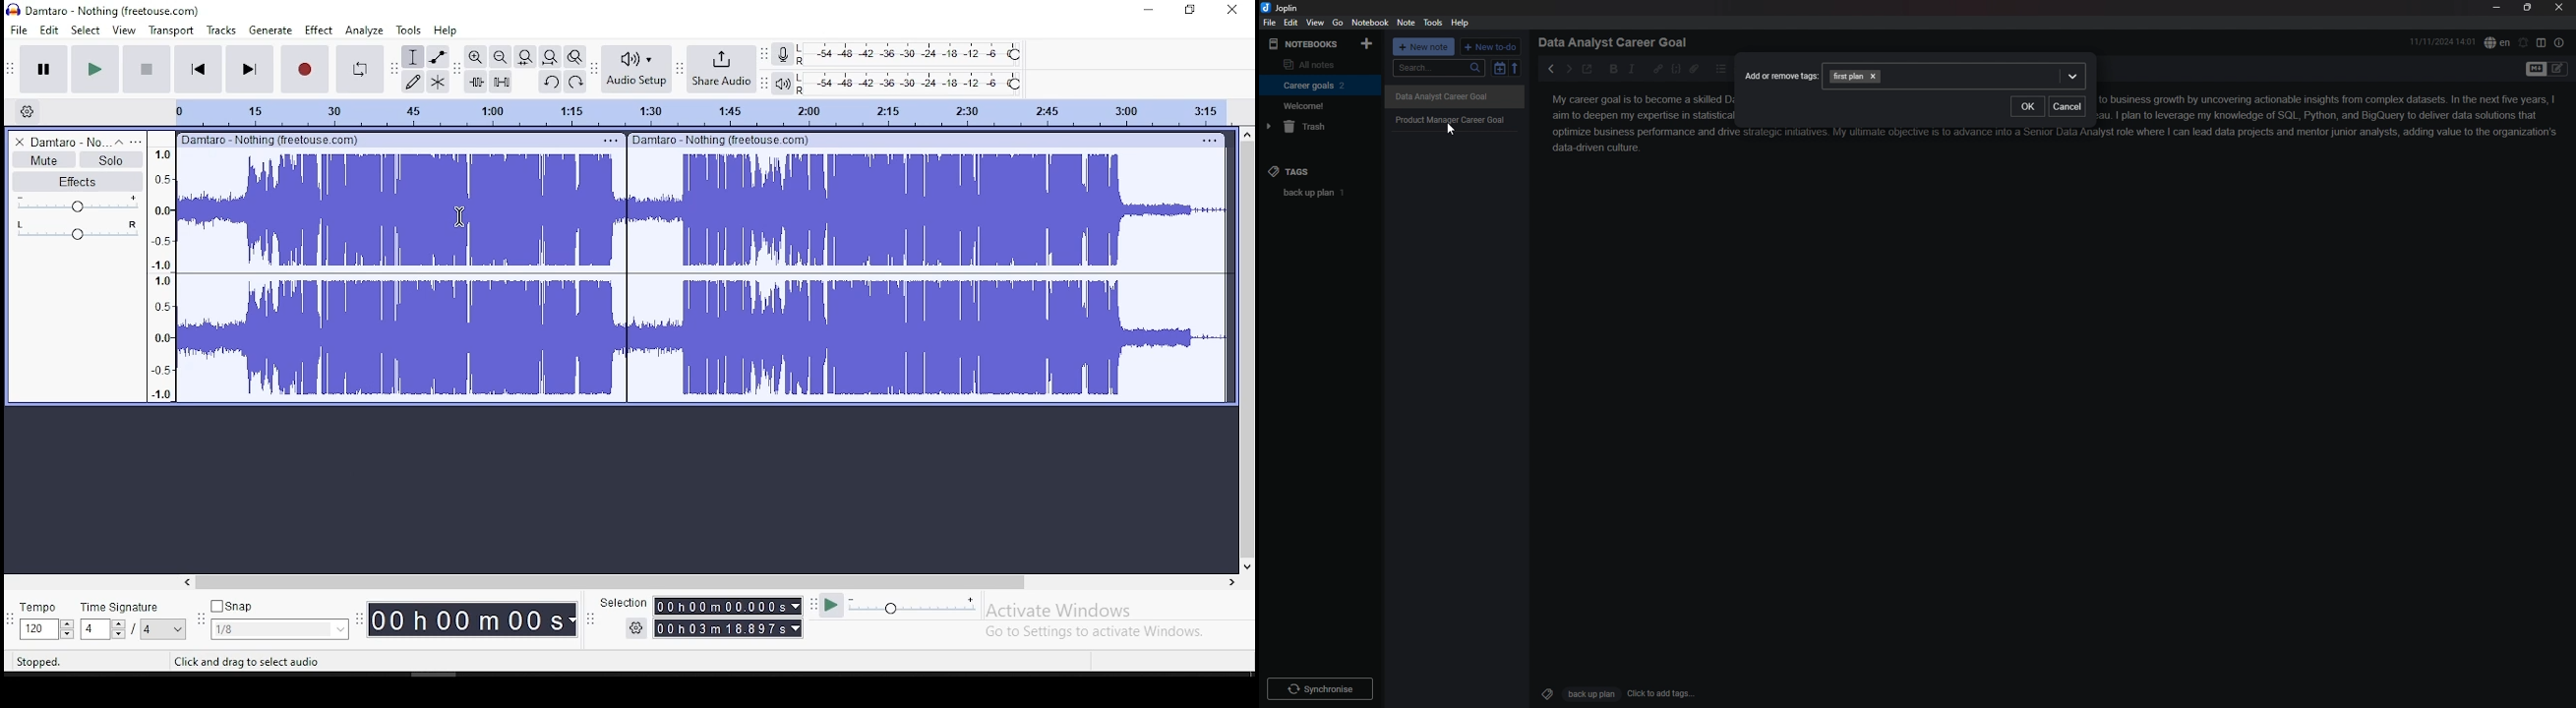 This screenshot has width=2576, height=728. What do you see at coordinates (1270, 22) in the screenshot?
I see `file` at bounding box center [1270, 22].